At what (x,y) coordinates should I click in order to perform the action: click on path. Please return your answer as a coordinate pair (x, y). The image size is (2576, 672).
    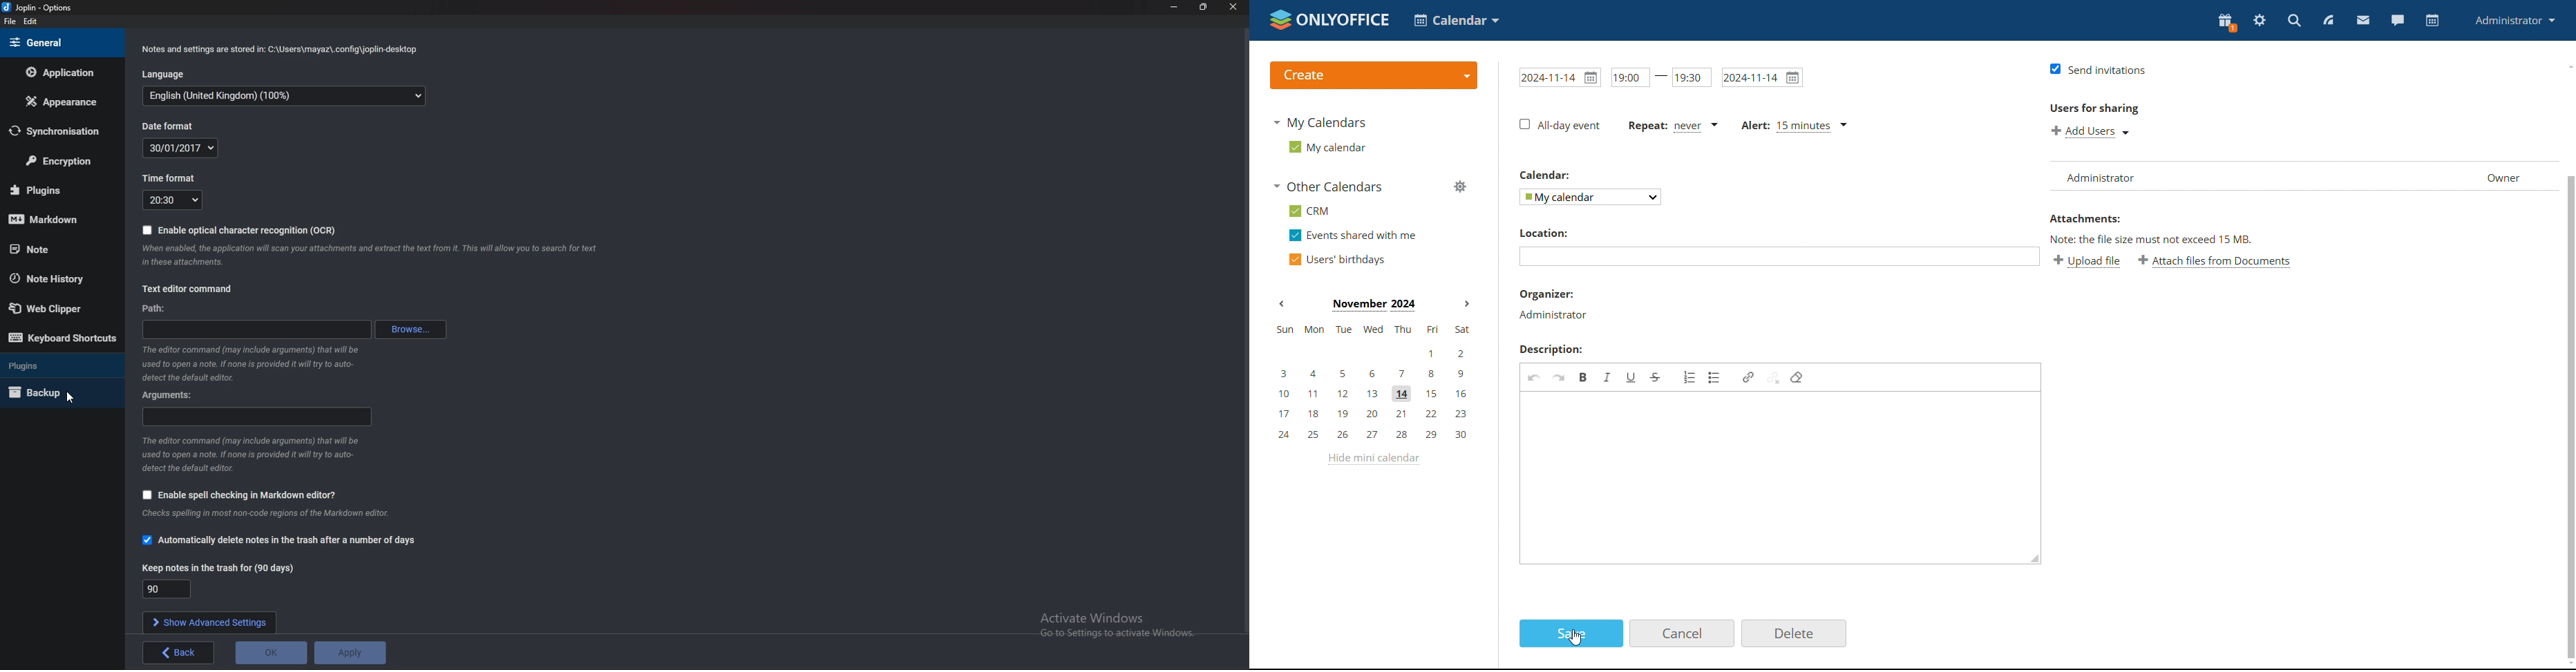
    Looking at the image, I should click on (161, 310).